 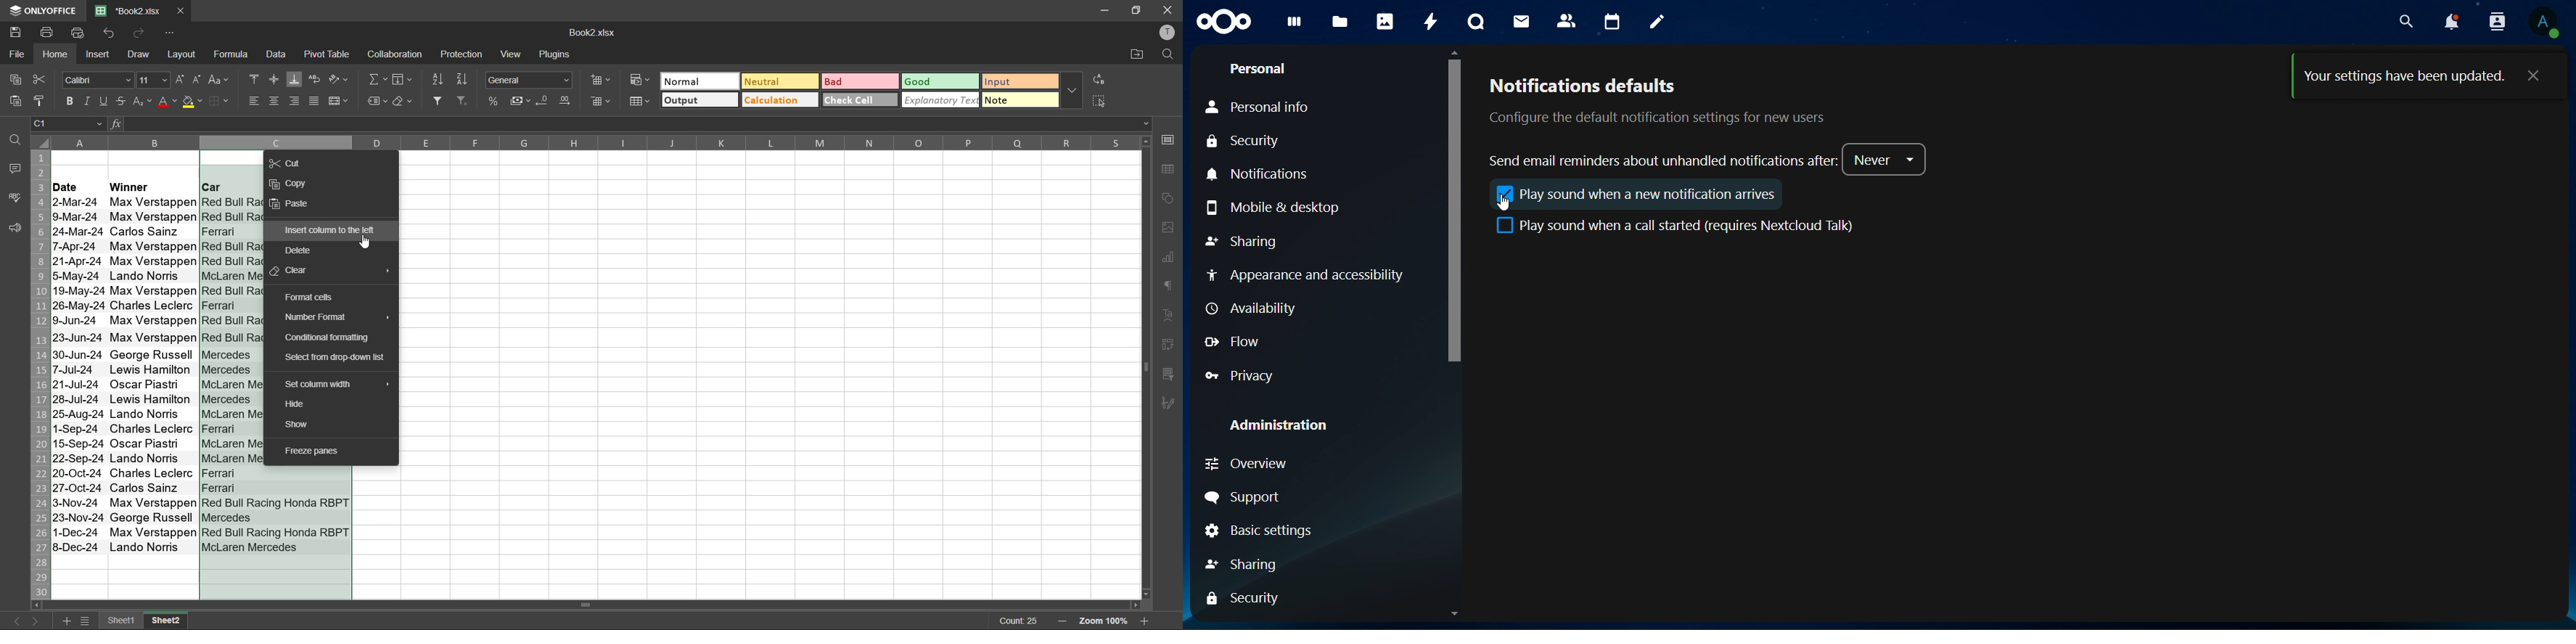 I want to click on zoom 100%, so click(x=1104, y=621).